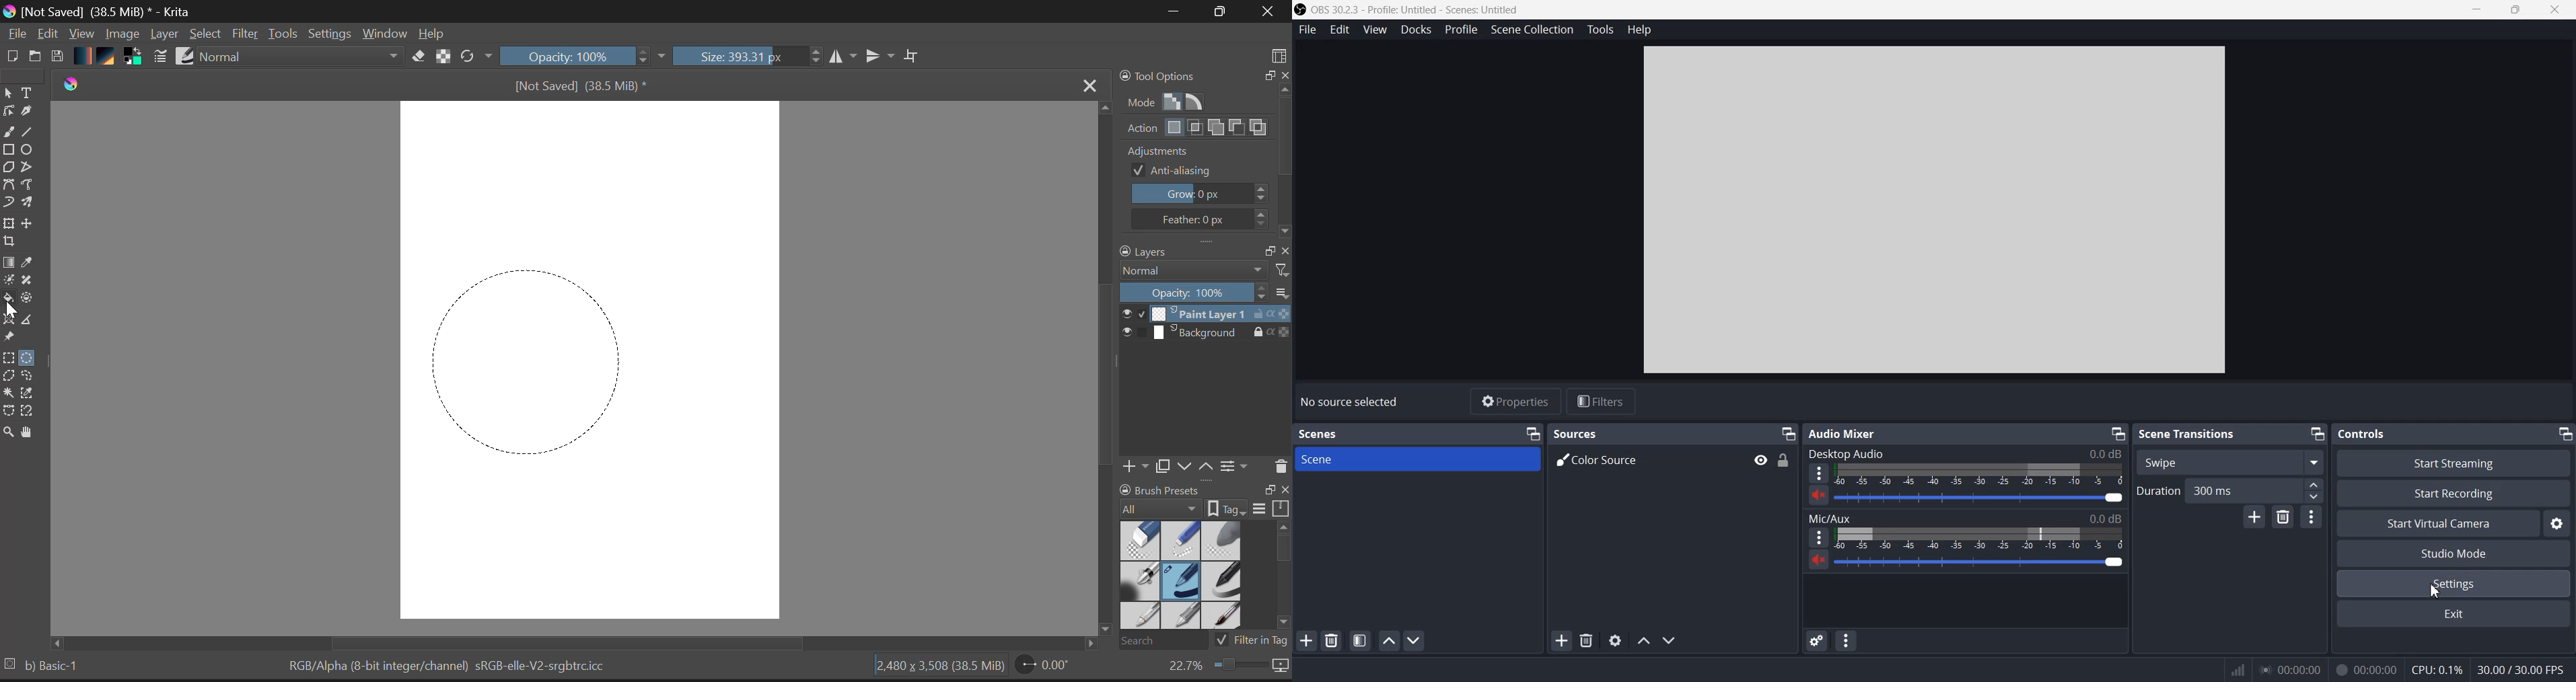  Describe the element at coordinates (585, 57) in the screenshot. I see `Opacity` at that location.